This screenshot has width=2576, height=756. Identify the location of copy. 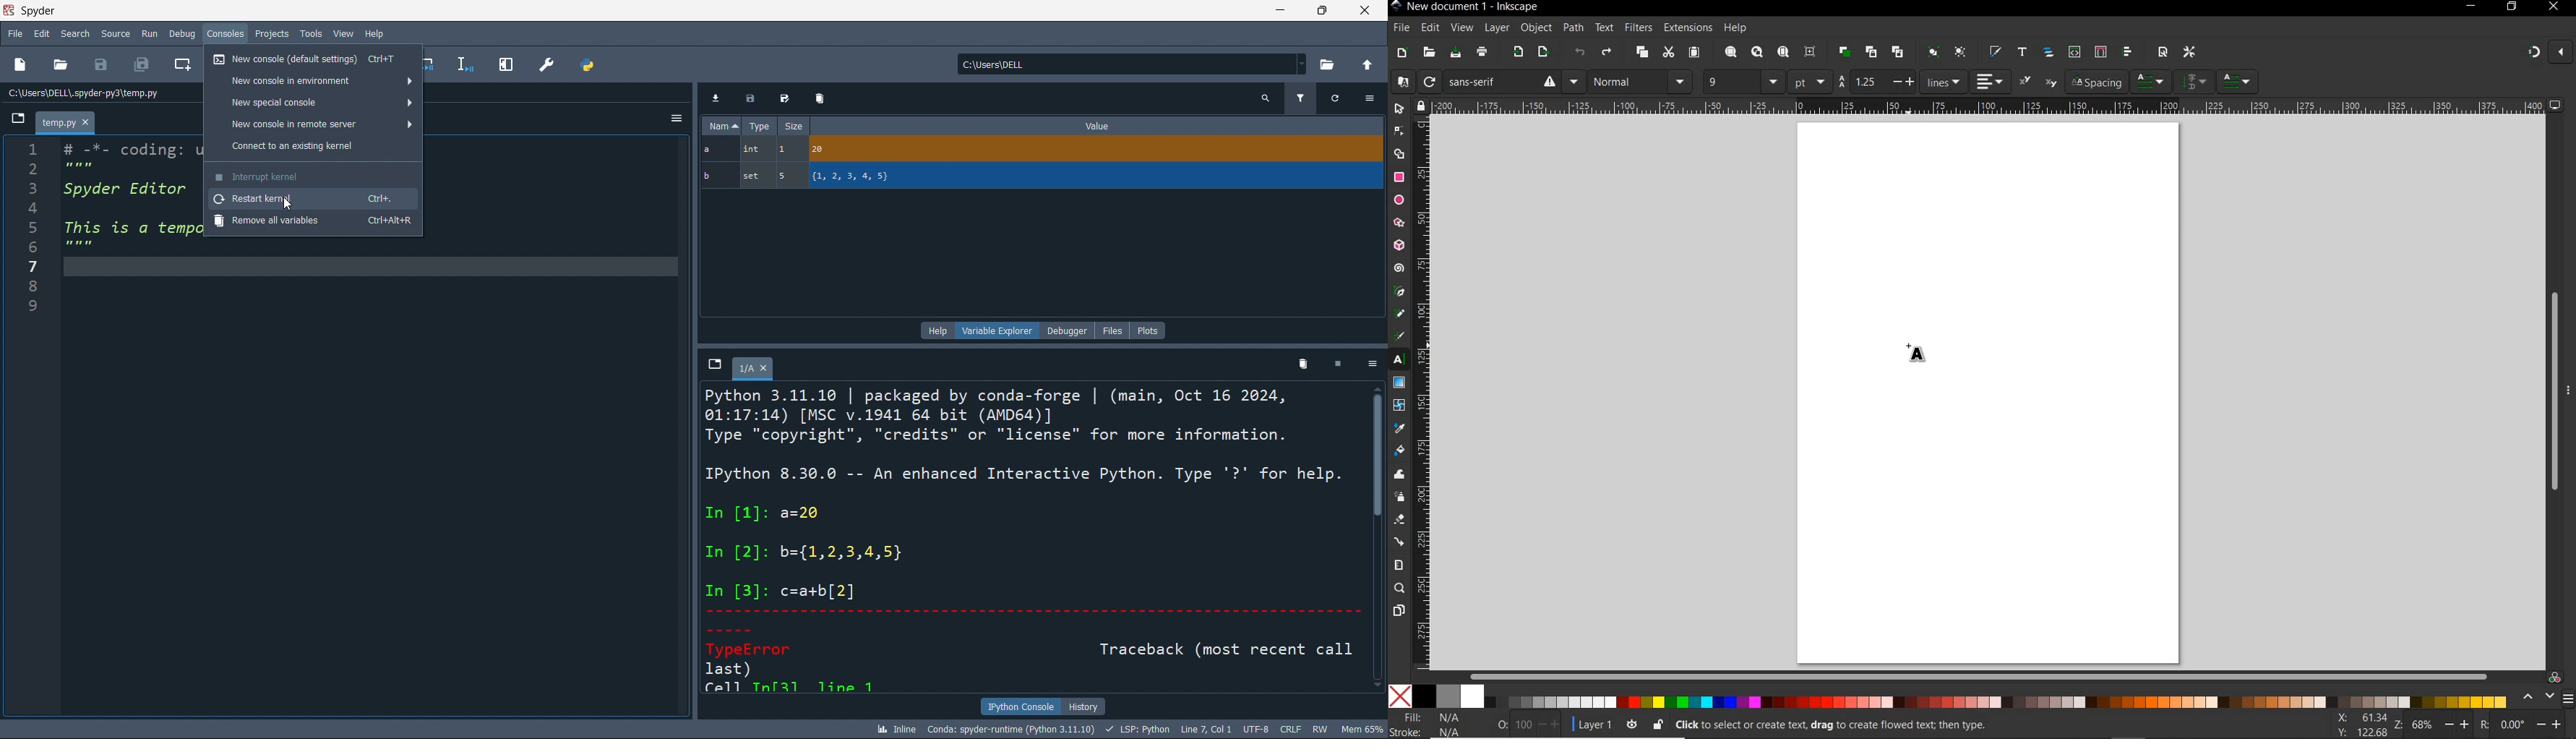
(1642, 53).